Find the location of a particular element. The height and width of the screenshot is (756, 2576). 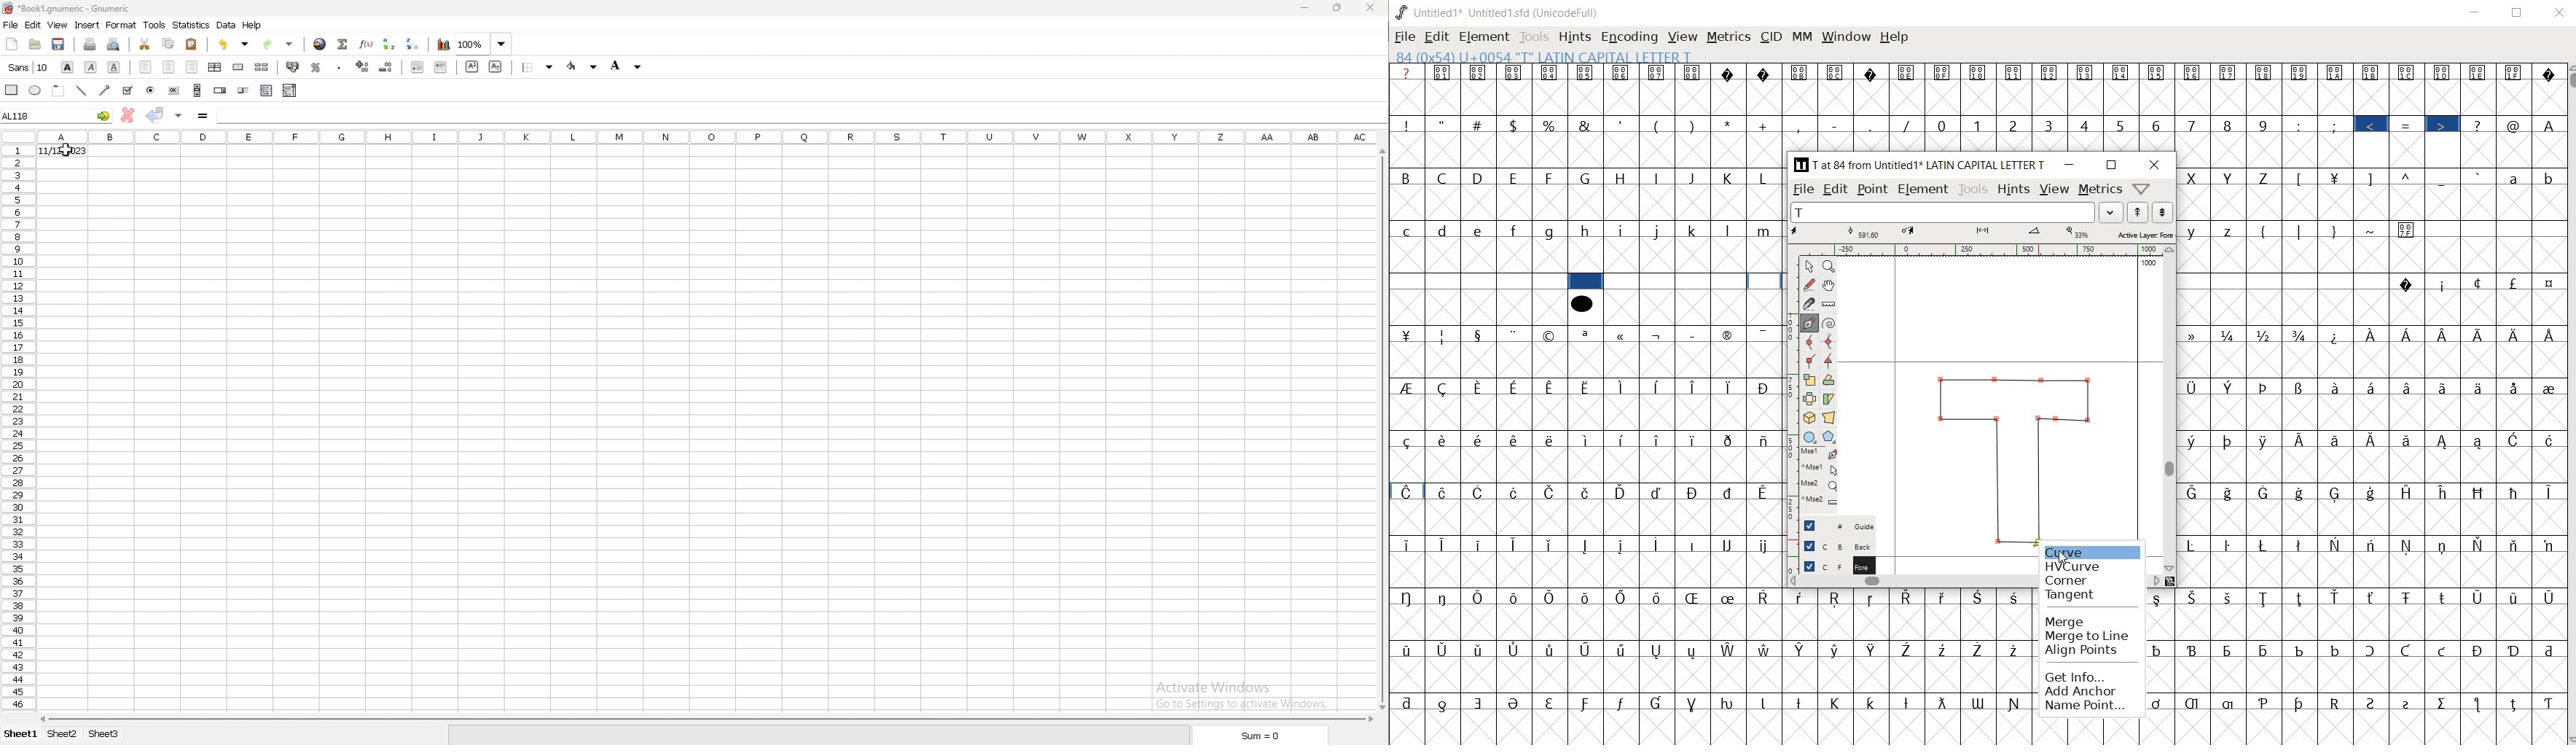

Symbol is located at coordinates (2231, 335).